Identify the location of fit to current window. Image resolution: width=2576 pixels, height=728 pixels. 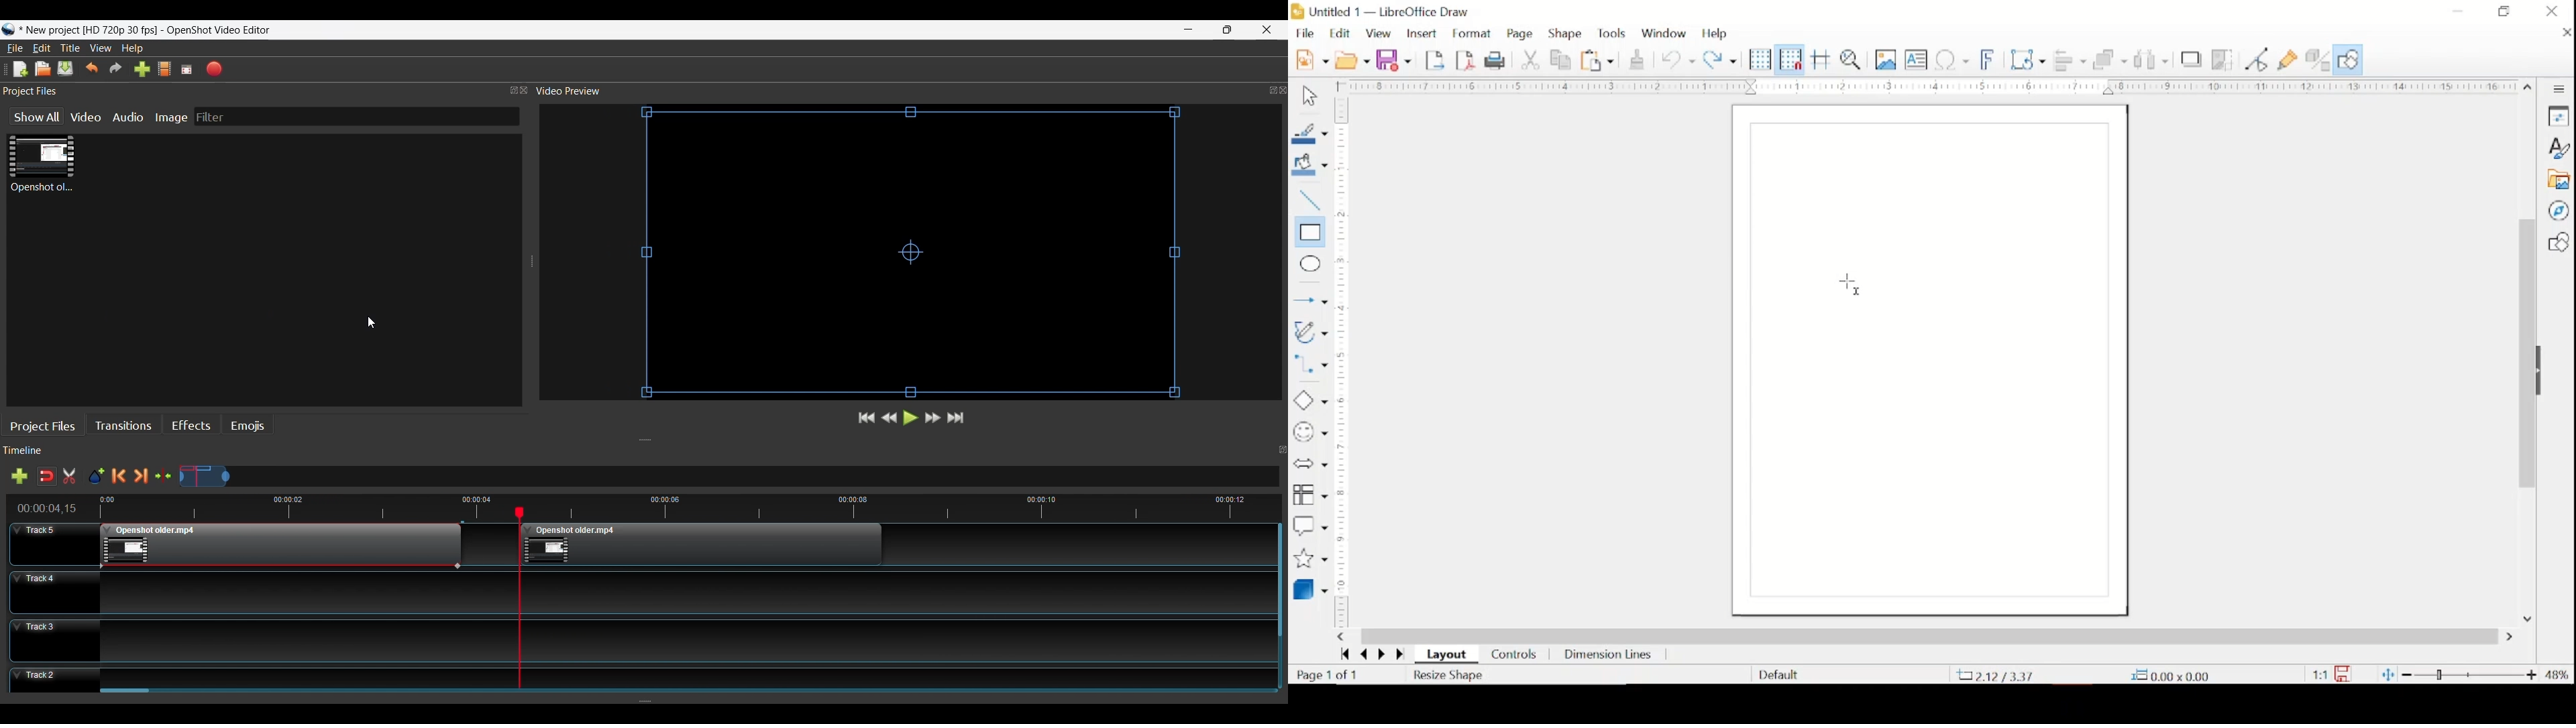
(2387, 674).